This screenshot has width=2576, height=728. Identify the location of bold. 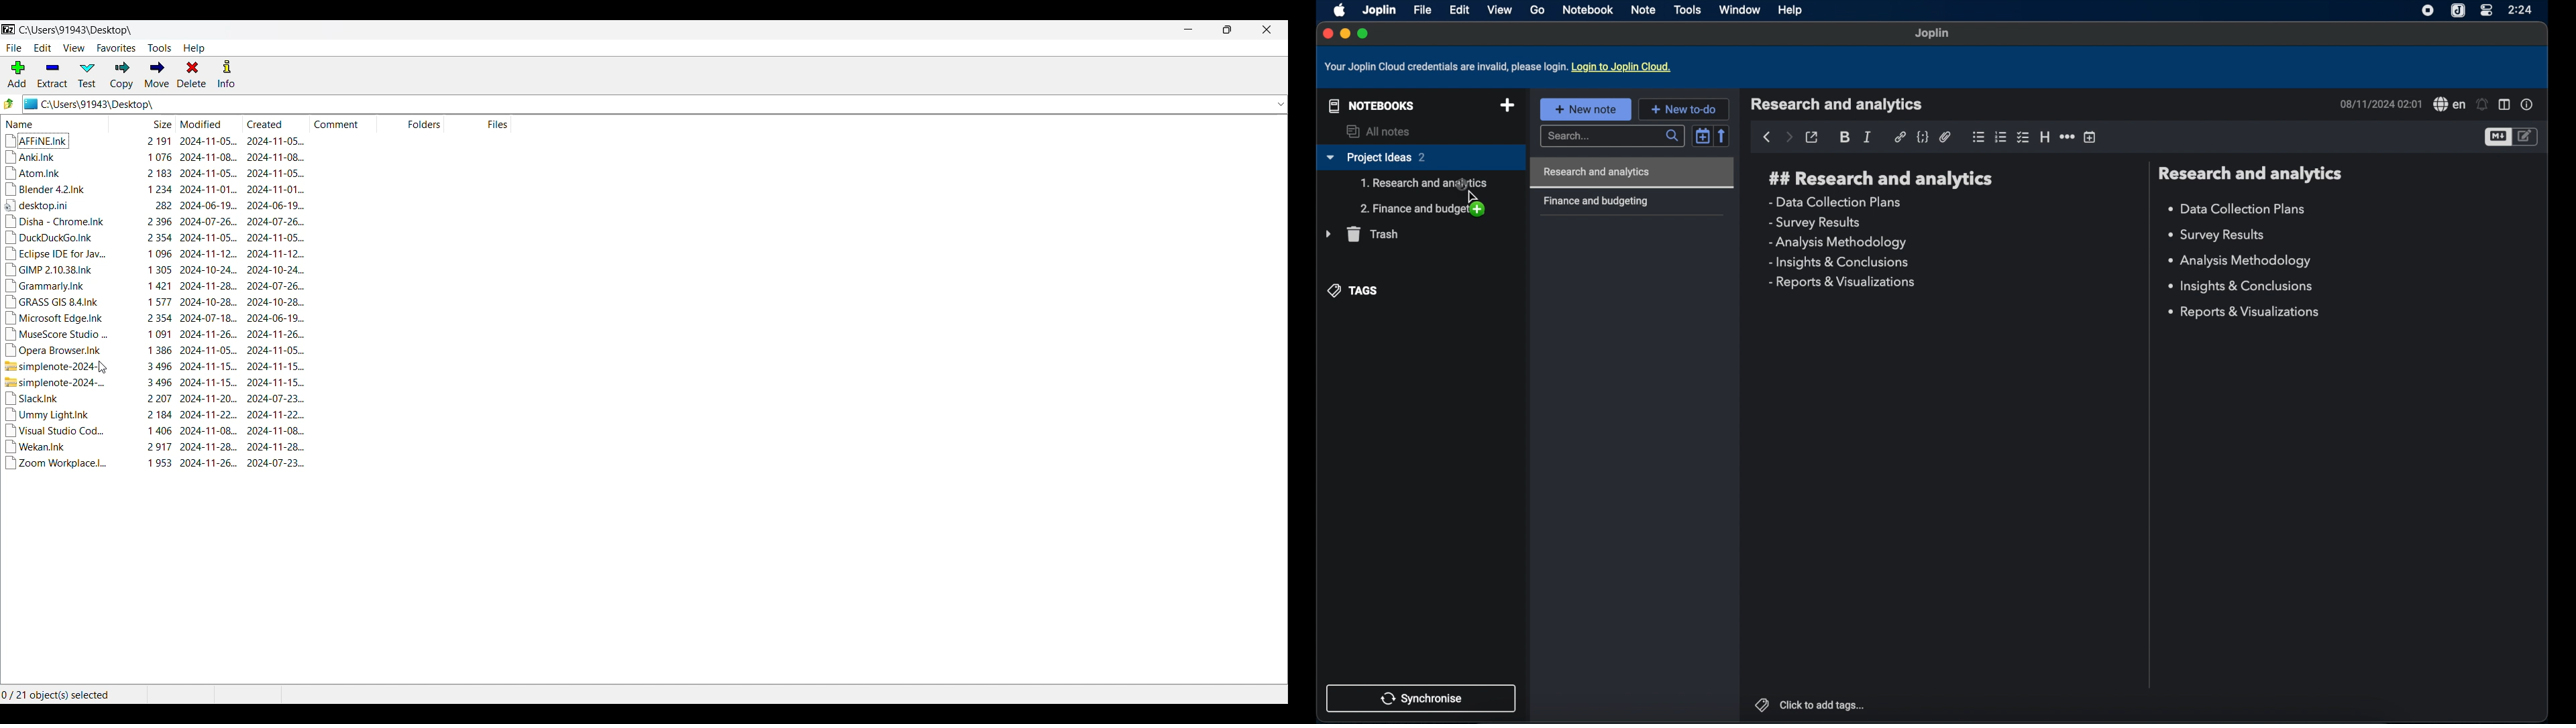
(1845, 137).